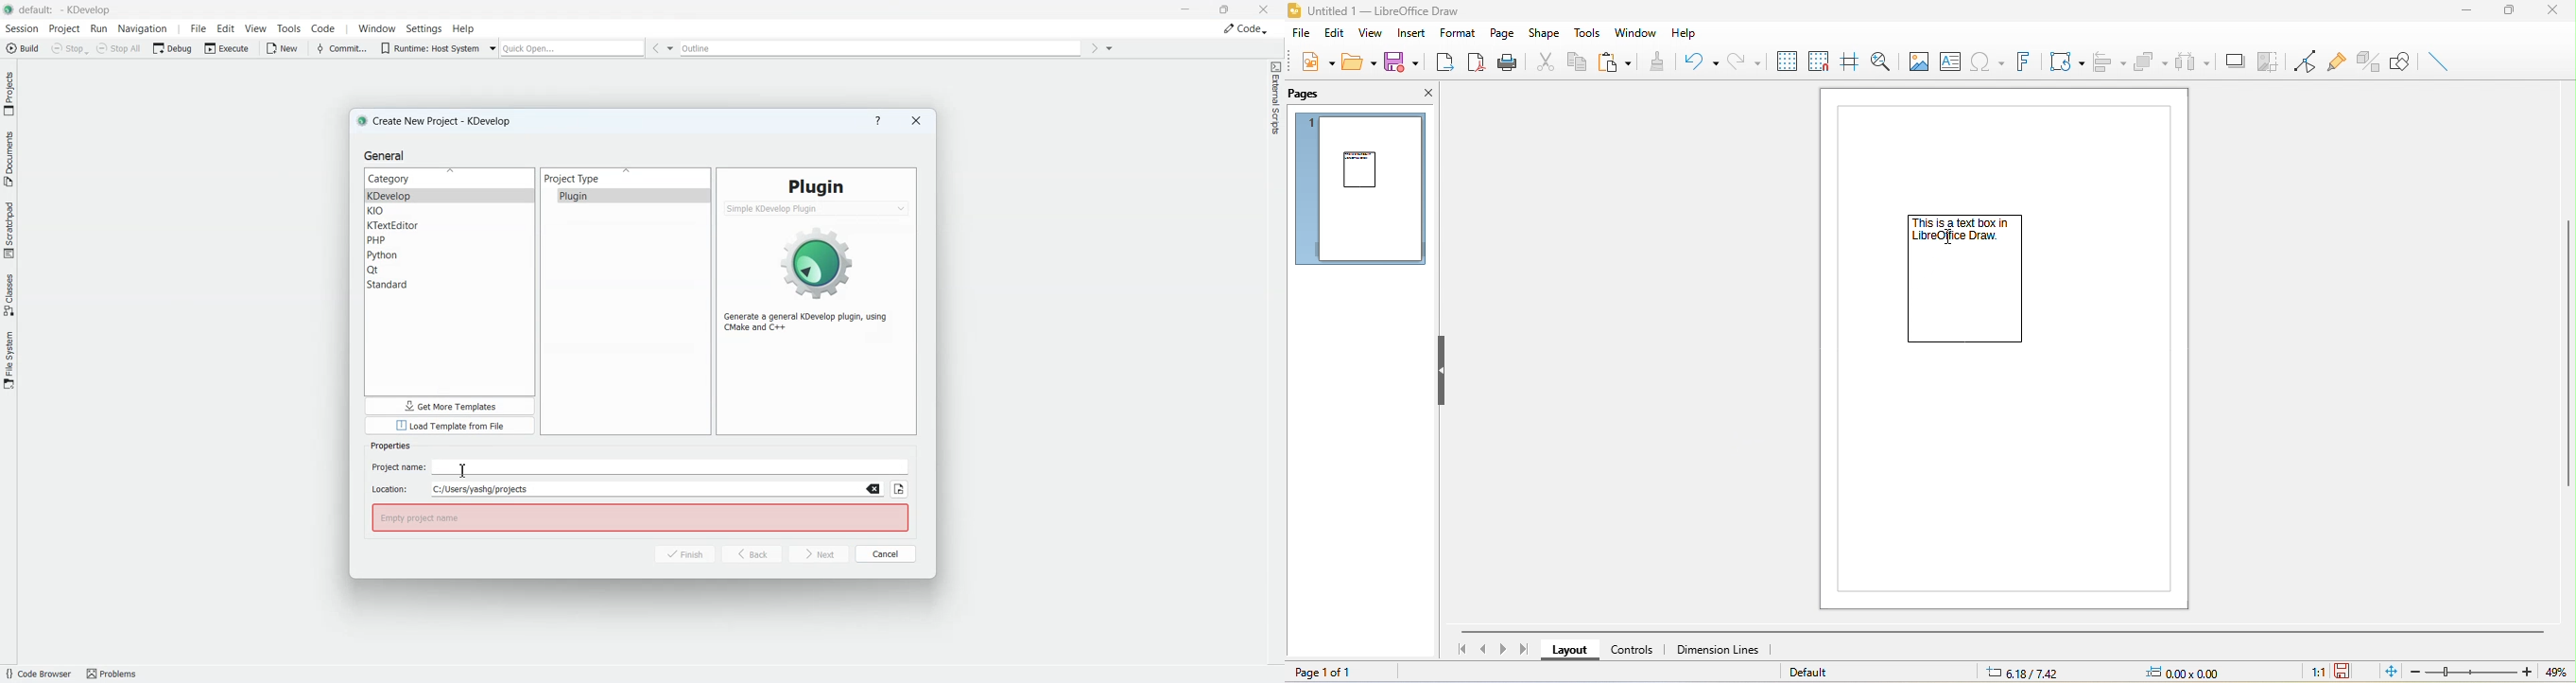 The image size is (2576, 700). Describe the element at coordinates (1746, 62) in the screenshot. I see `redo` at that location.